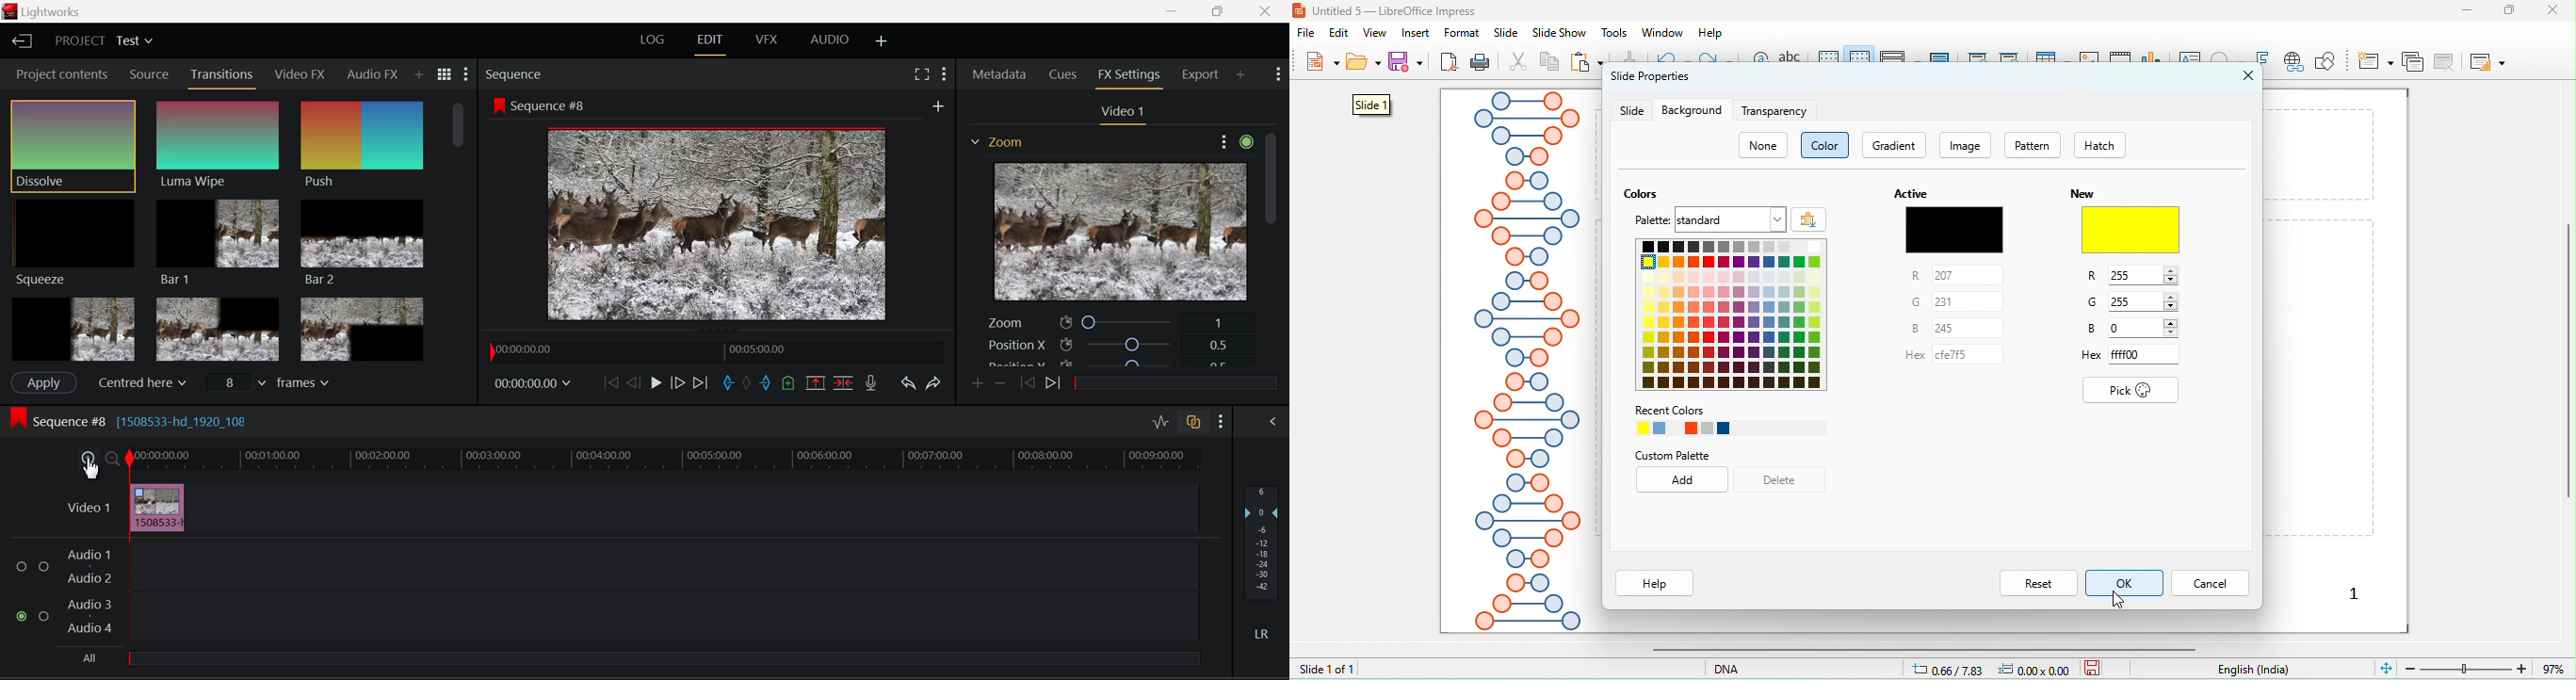 The image size is (2576, 700). Describe the element at coordinates (300, 73) in the screenshot. I see `Video FX` at that location.